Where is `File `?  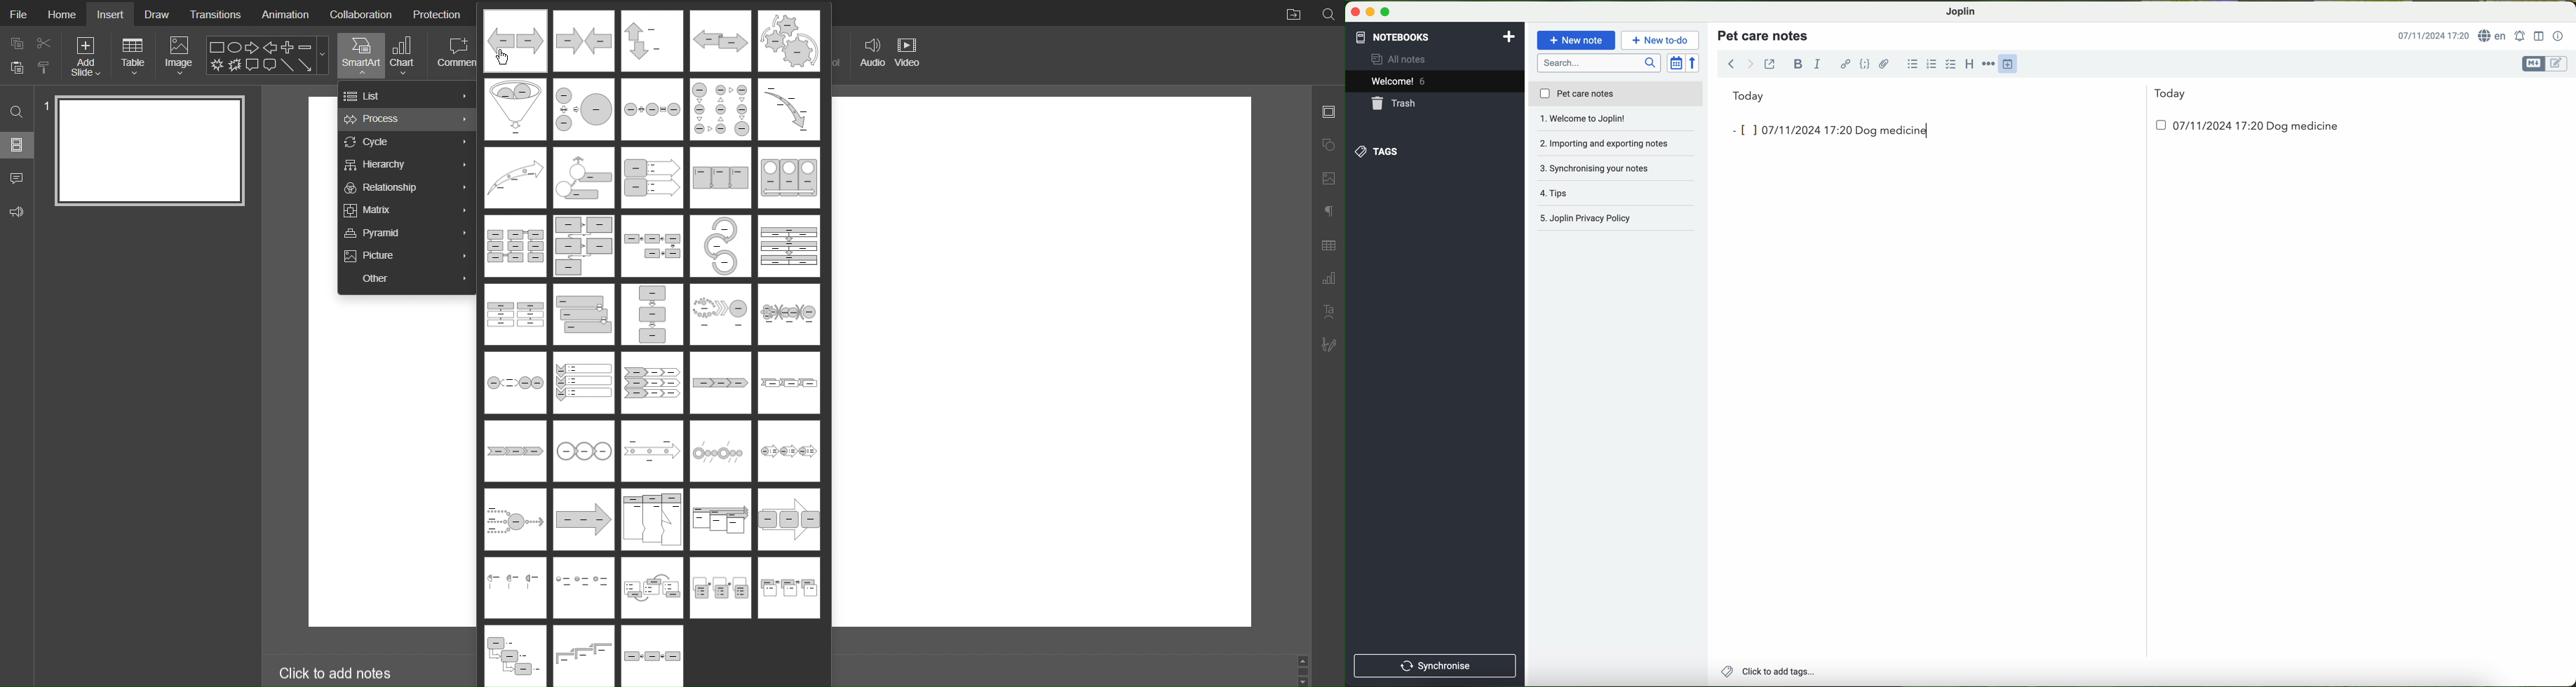 File  is located at coordinates (17, 13).